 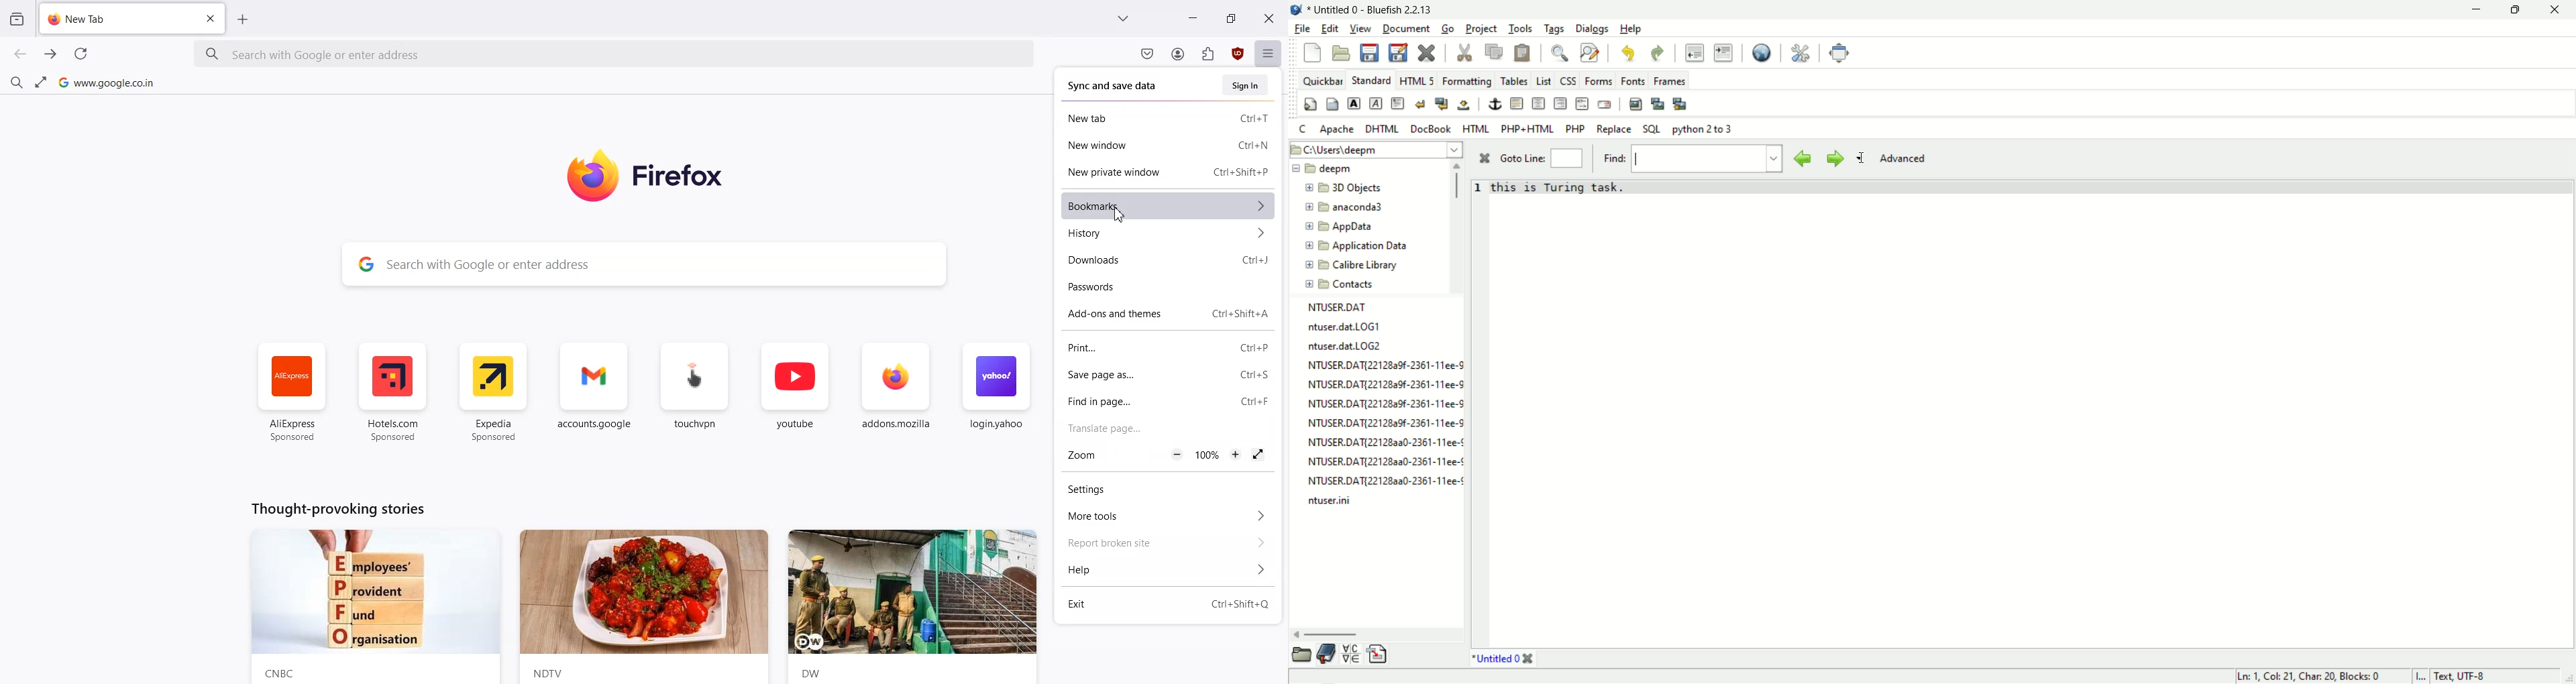 What do you see at coordinates (1139, 401) in the screenshot?
I see `Find in page` at bounding box center [1139, 401].